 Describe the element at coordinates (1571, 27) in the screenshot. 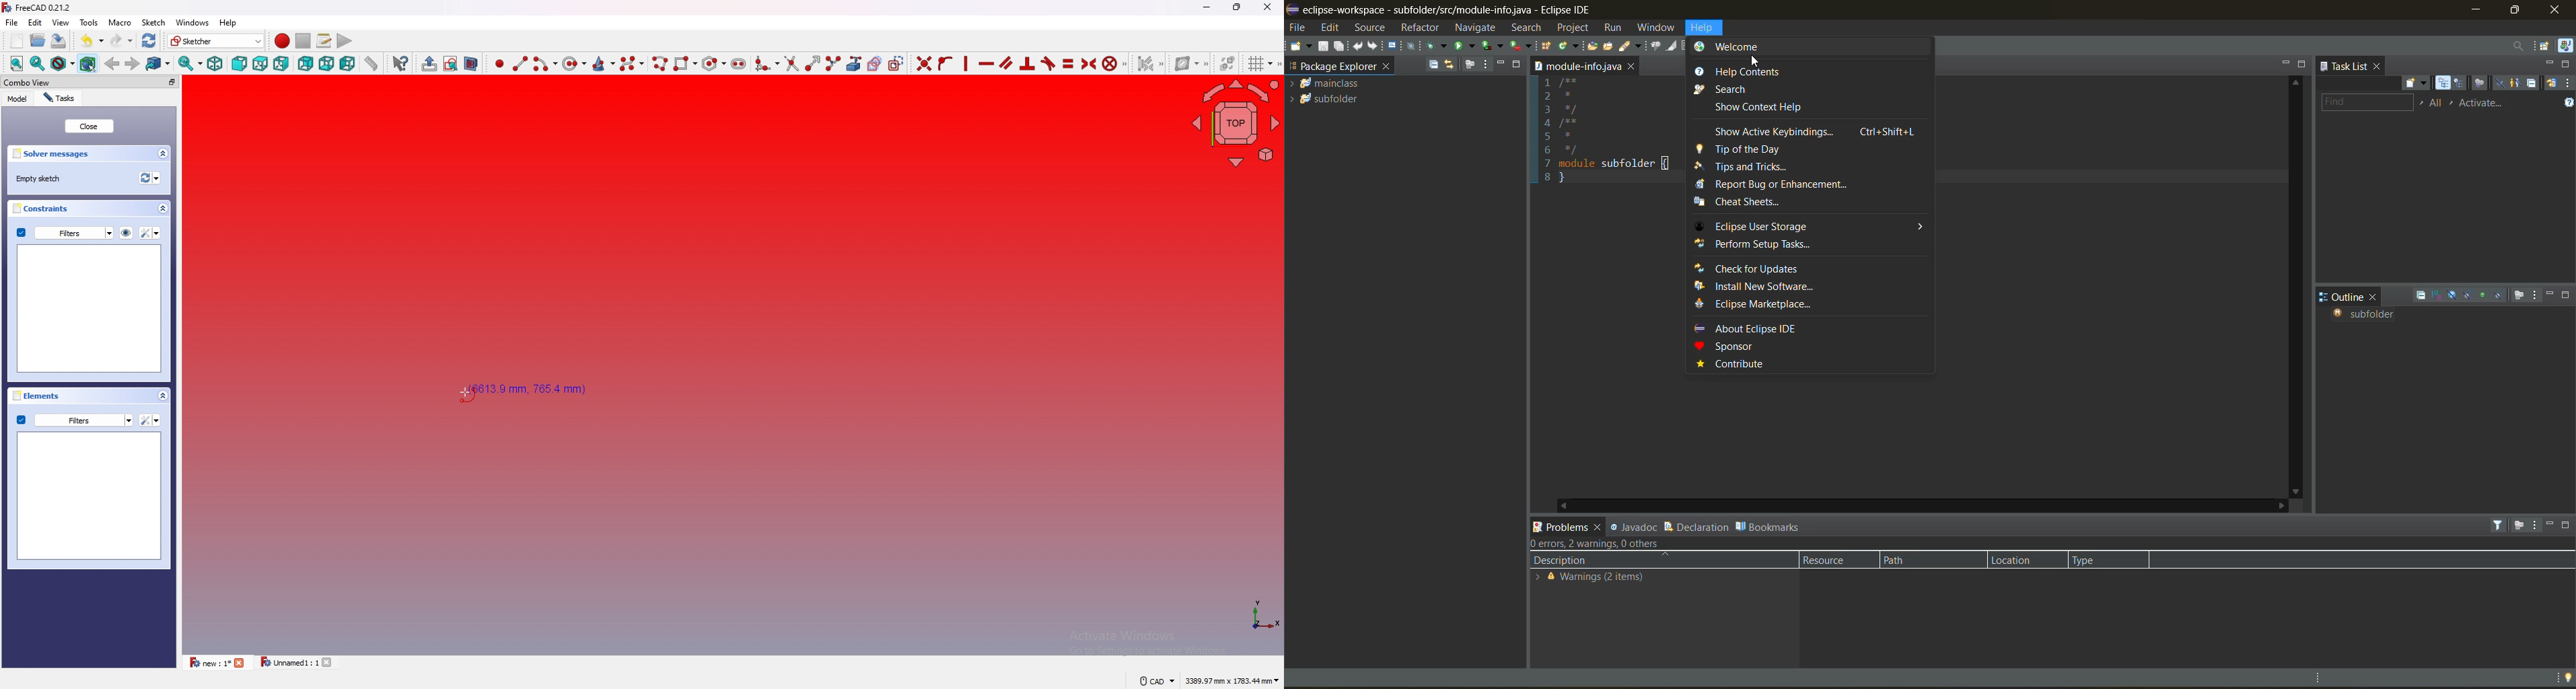

I see `project` at that location.